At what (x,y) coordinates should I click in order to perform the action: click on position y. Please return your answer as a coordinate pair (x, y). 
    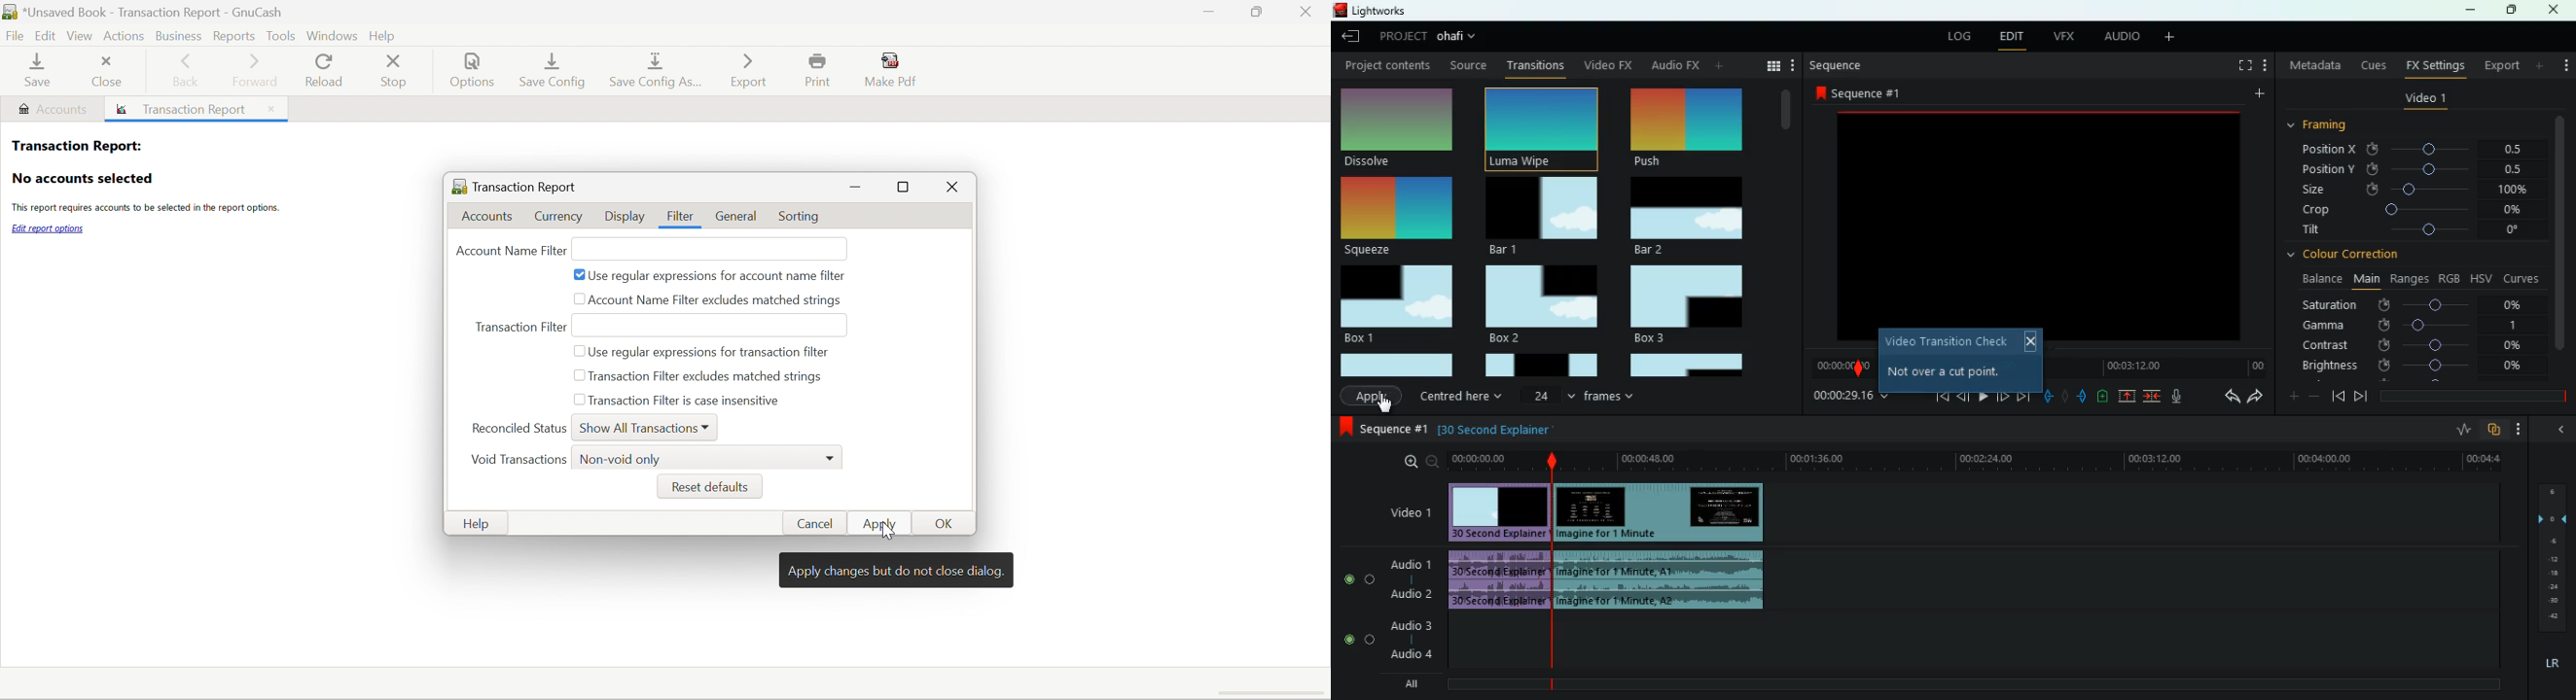
    Looking at the image, I should click on (2421, 168).